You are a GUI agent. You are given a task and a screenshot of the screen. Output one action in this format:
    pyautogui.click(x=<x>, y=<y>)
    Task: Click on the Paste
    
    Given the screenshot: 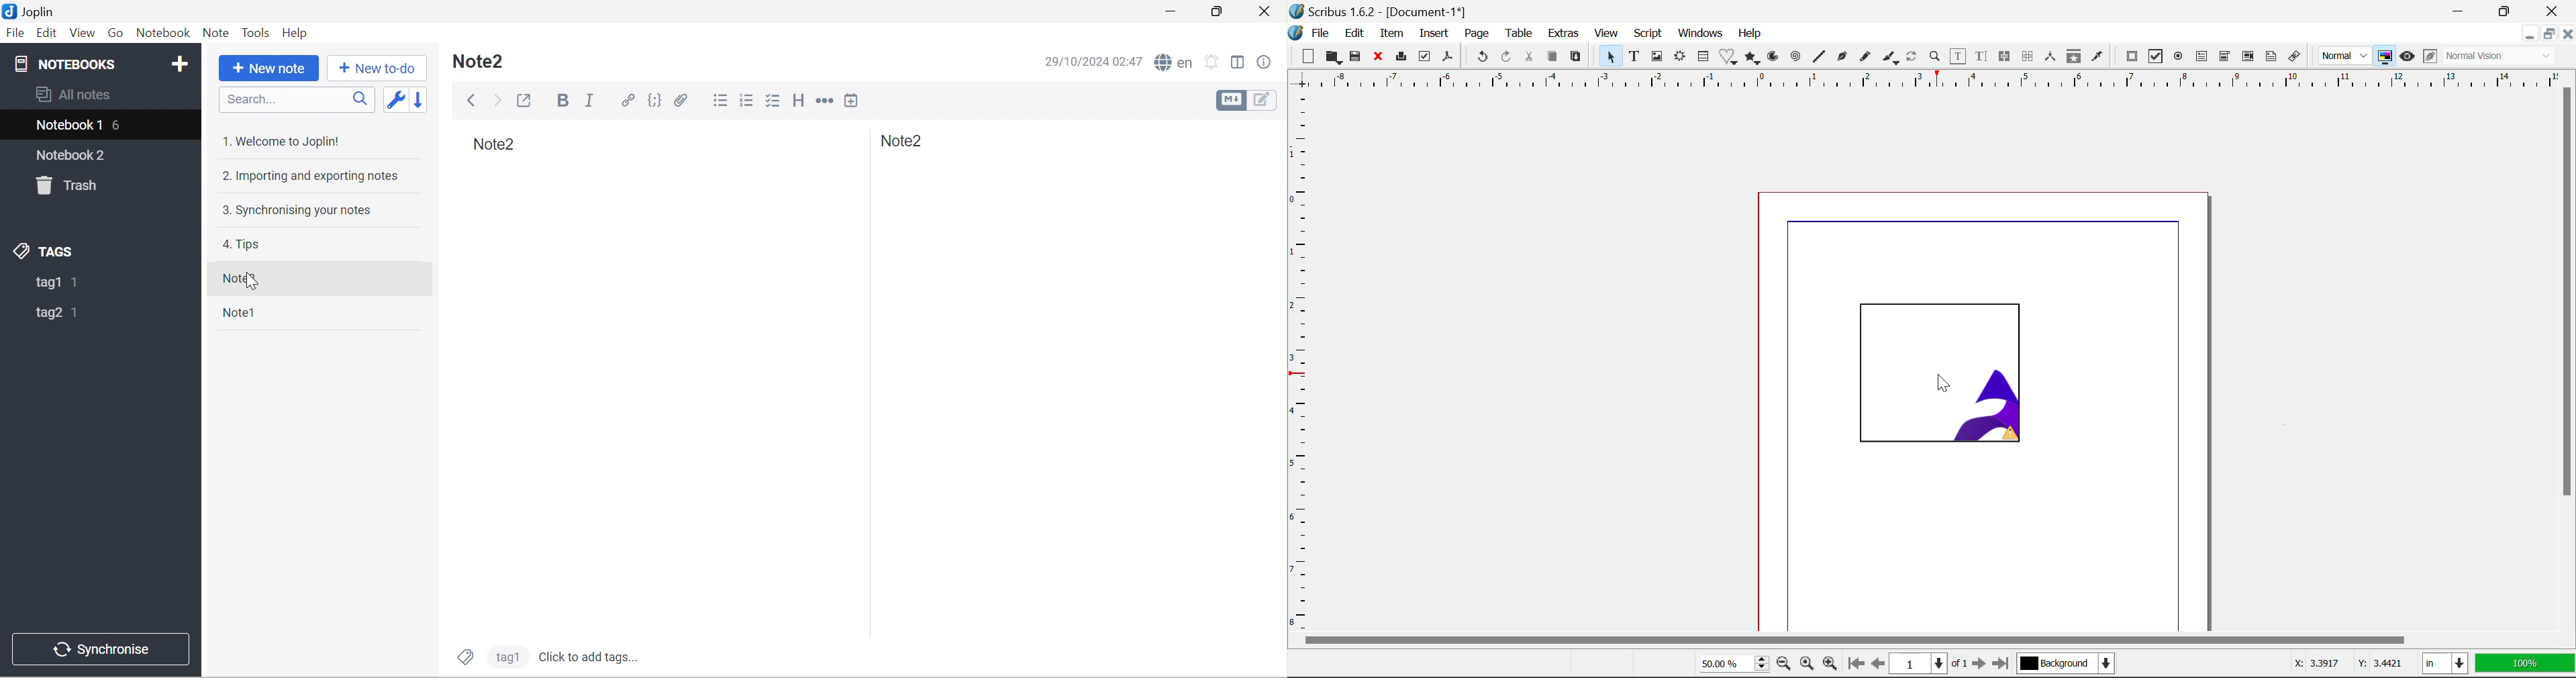 What is the action you would take?
    pyautogui.click(x=1577, y=58)
    